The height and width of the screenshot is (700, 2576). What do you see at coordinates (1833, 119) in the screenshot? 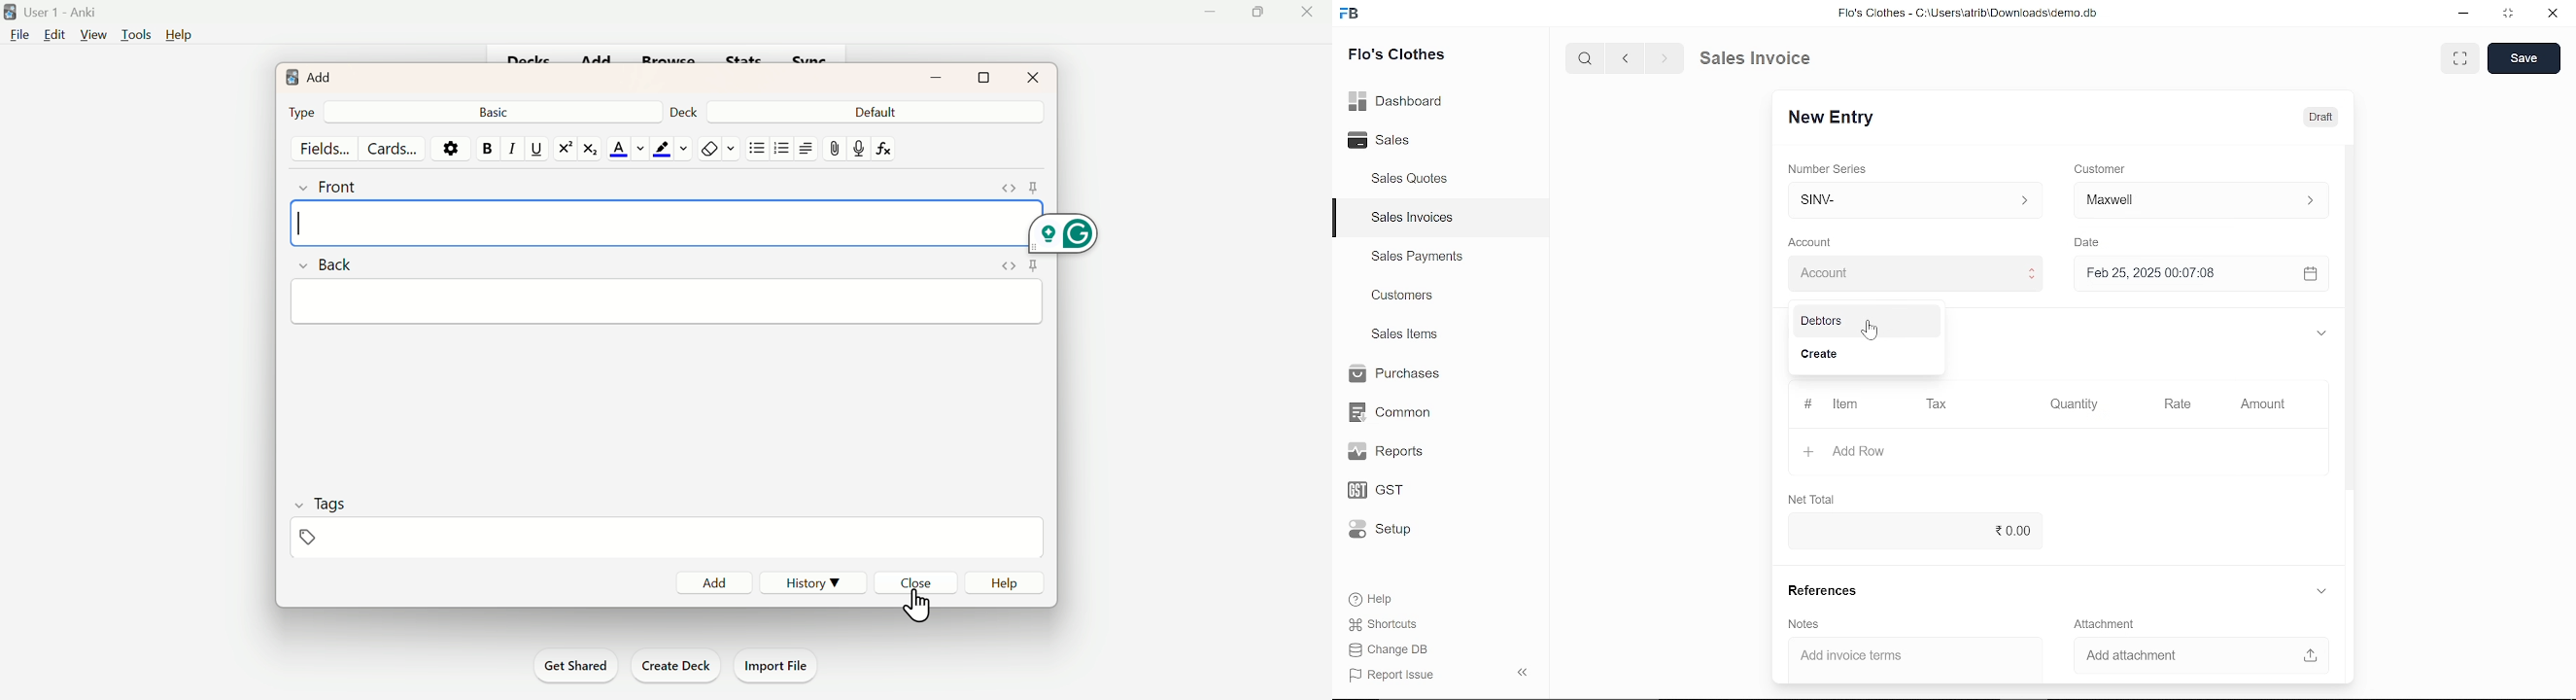
I see `New Entry` at bounding box center [1833, 119].